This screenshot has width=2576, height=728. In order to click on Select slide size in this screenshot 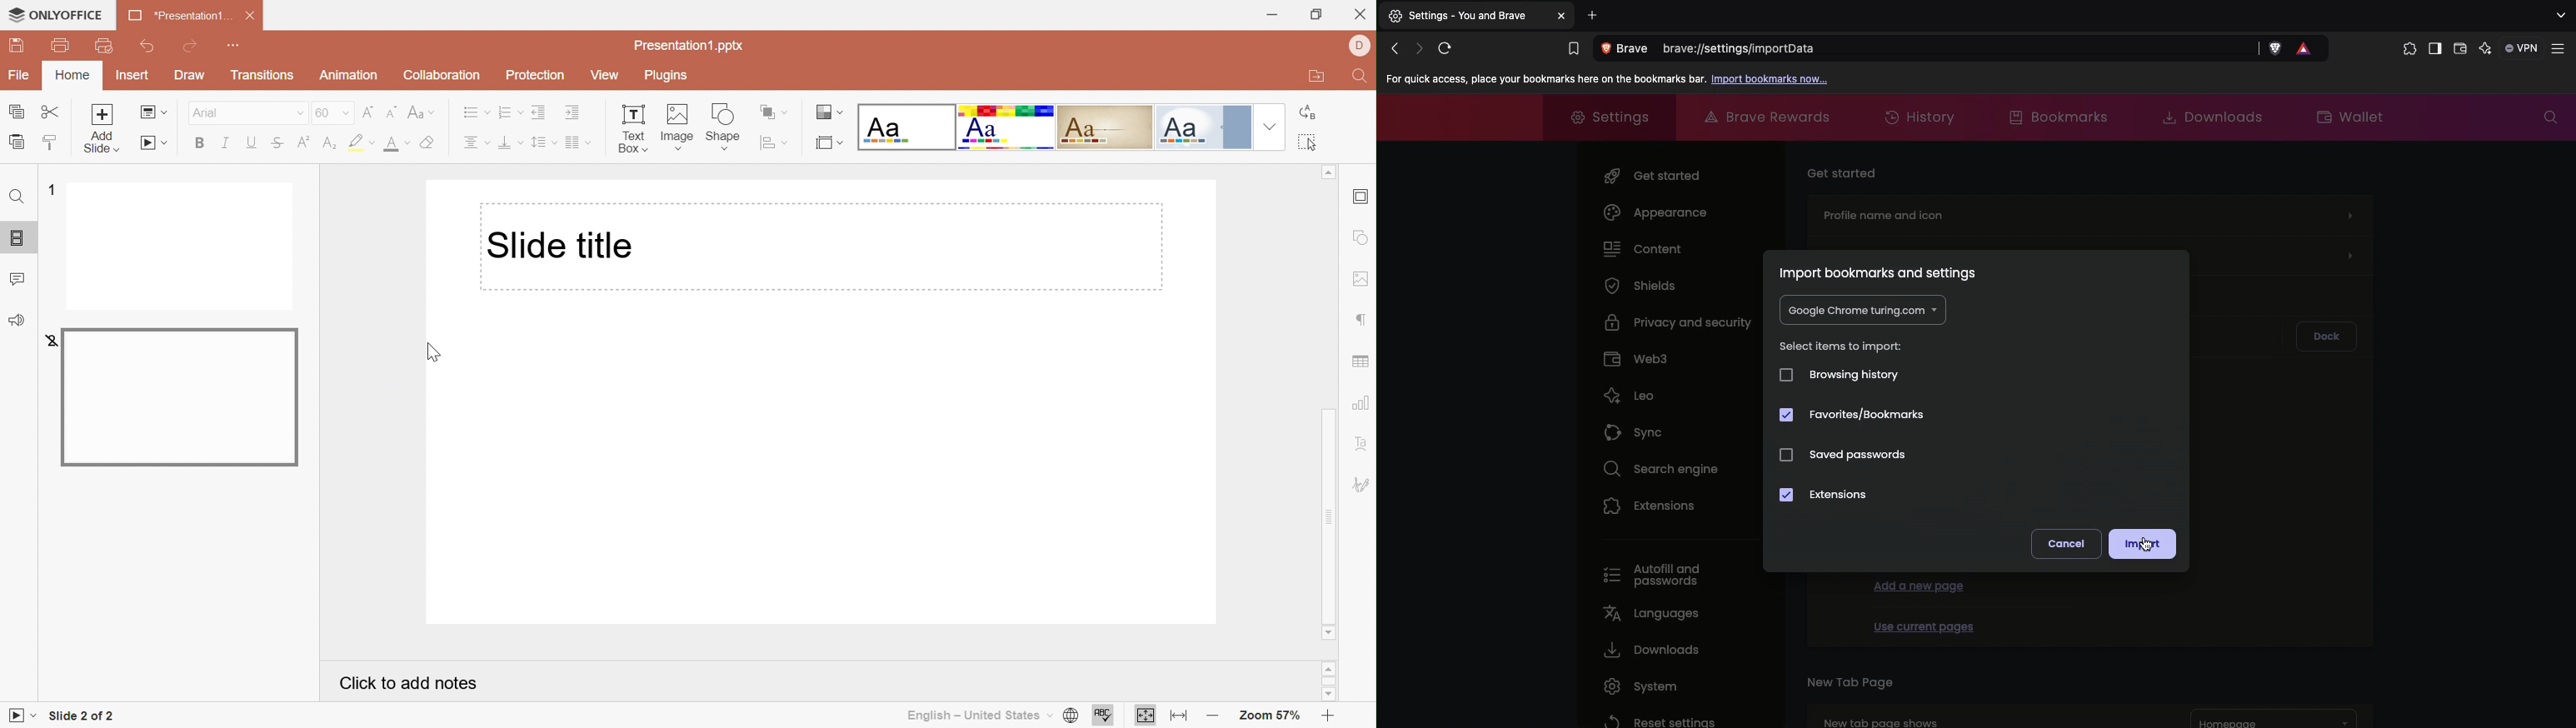, I will do `click(826, 146)`.